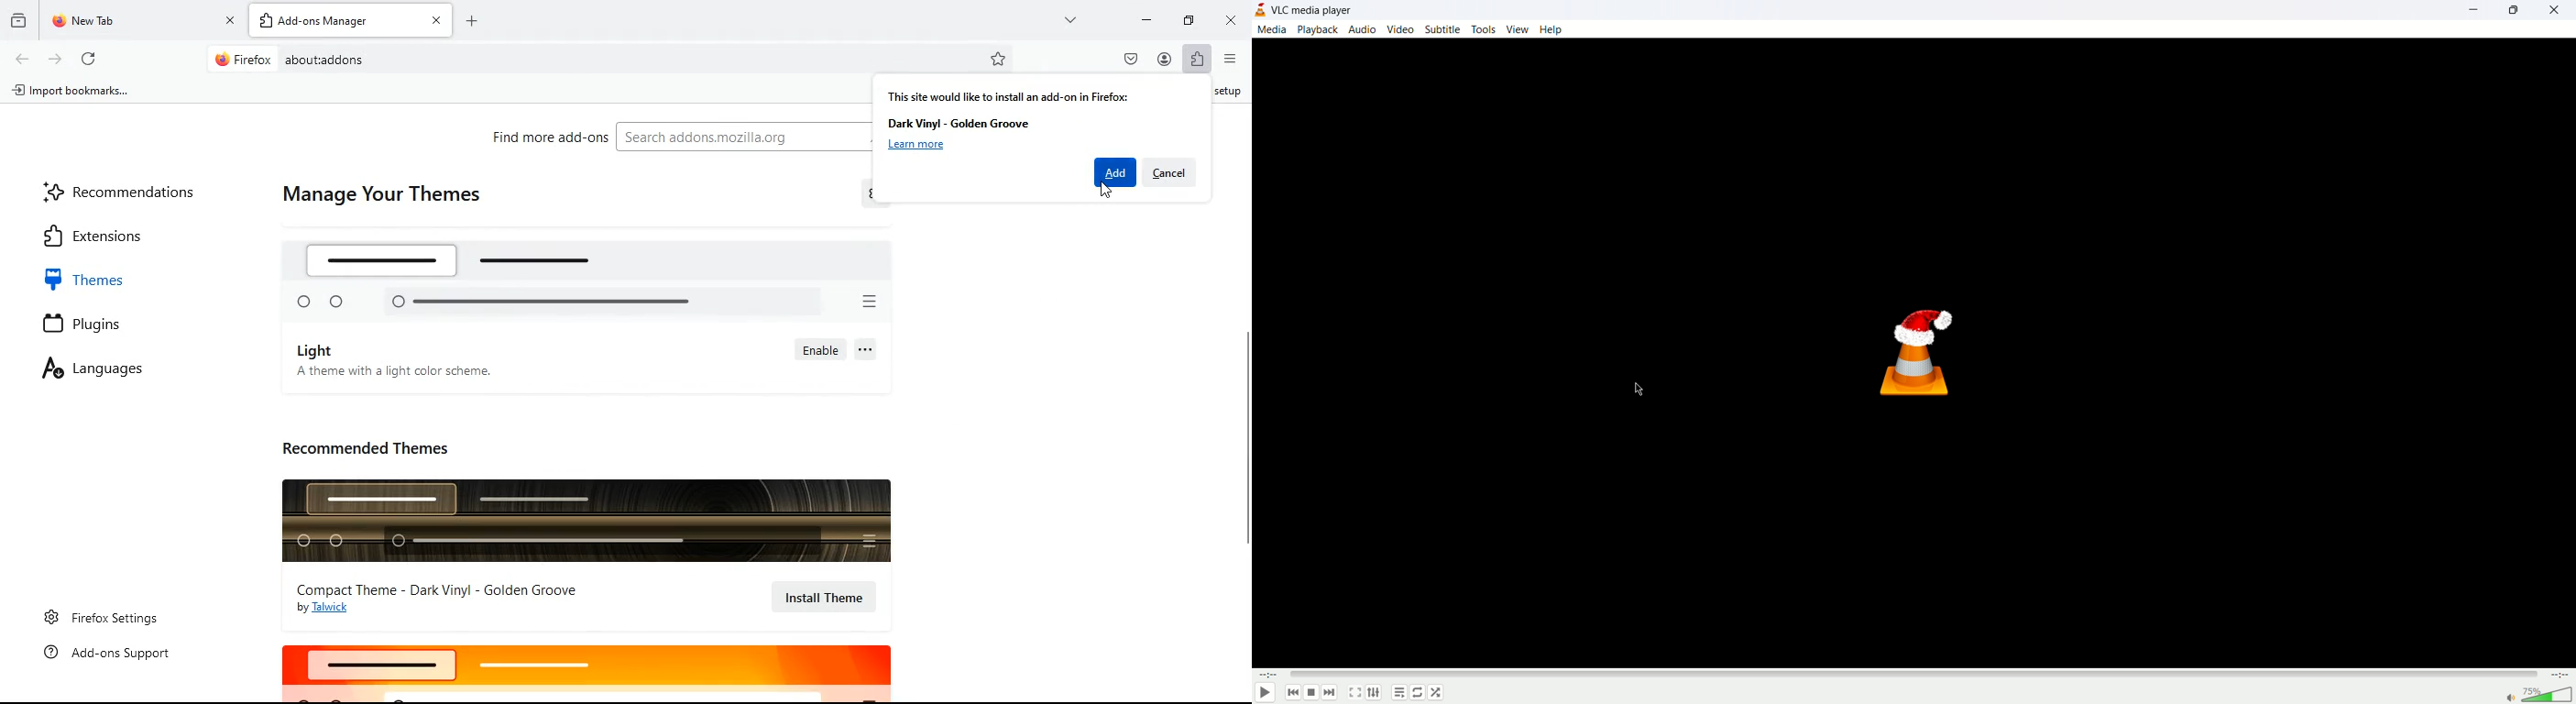 This screenshot has width=2576, height=728. I want to click on subtitle, so click(1441, 30).